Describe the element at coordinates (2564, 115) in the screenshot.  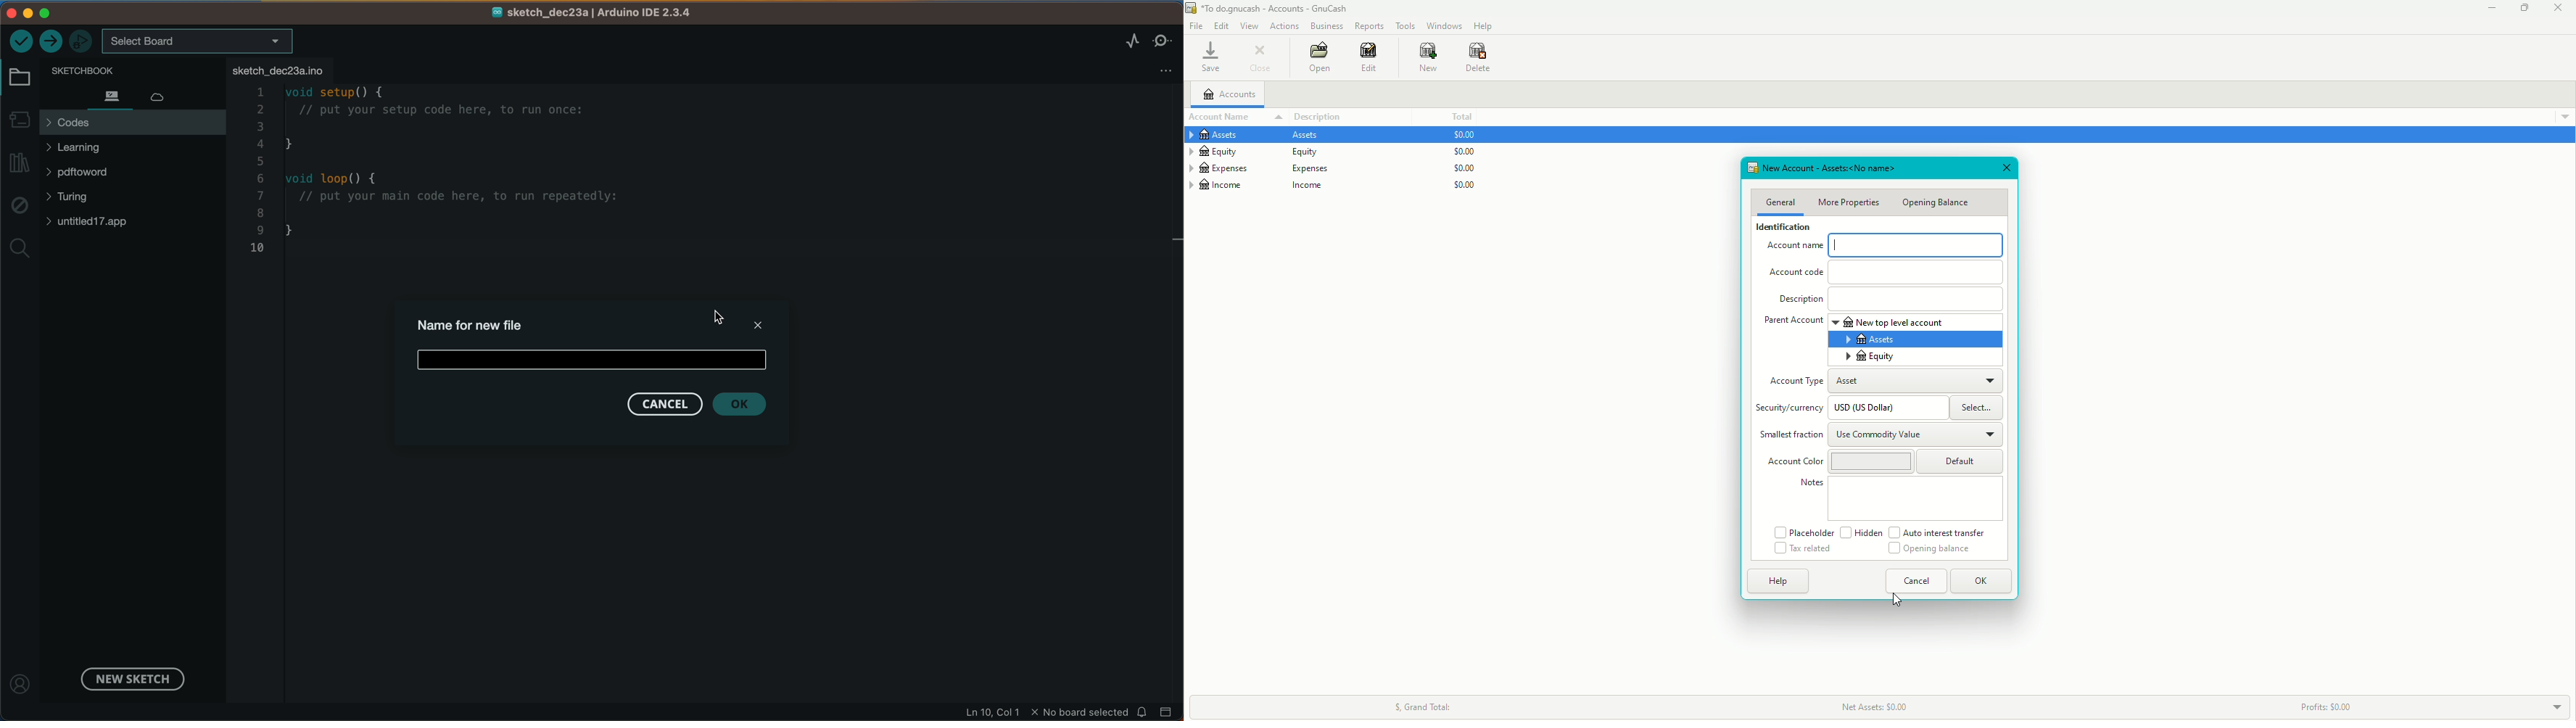
I see `Drop down` at that location.